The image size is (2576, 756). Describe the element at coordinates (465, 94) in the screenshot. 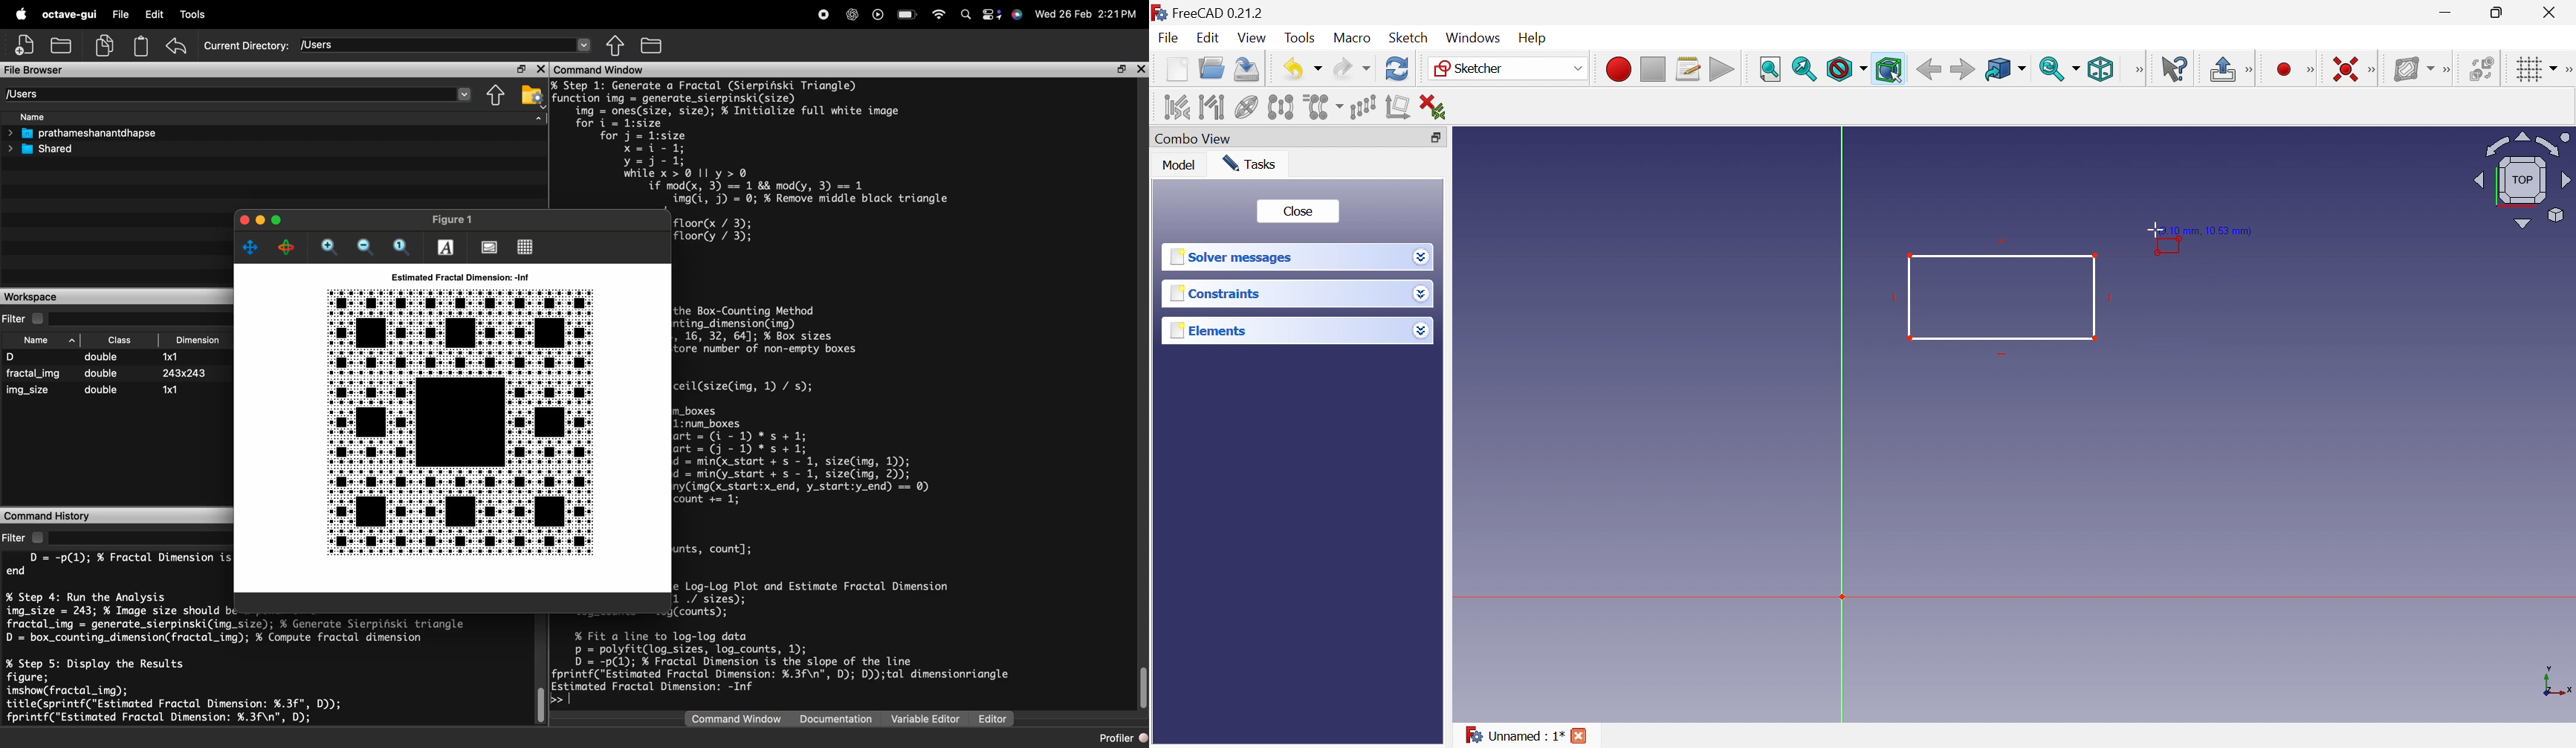

I see `dropdown` at that location.